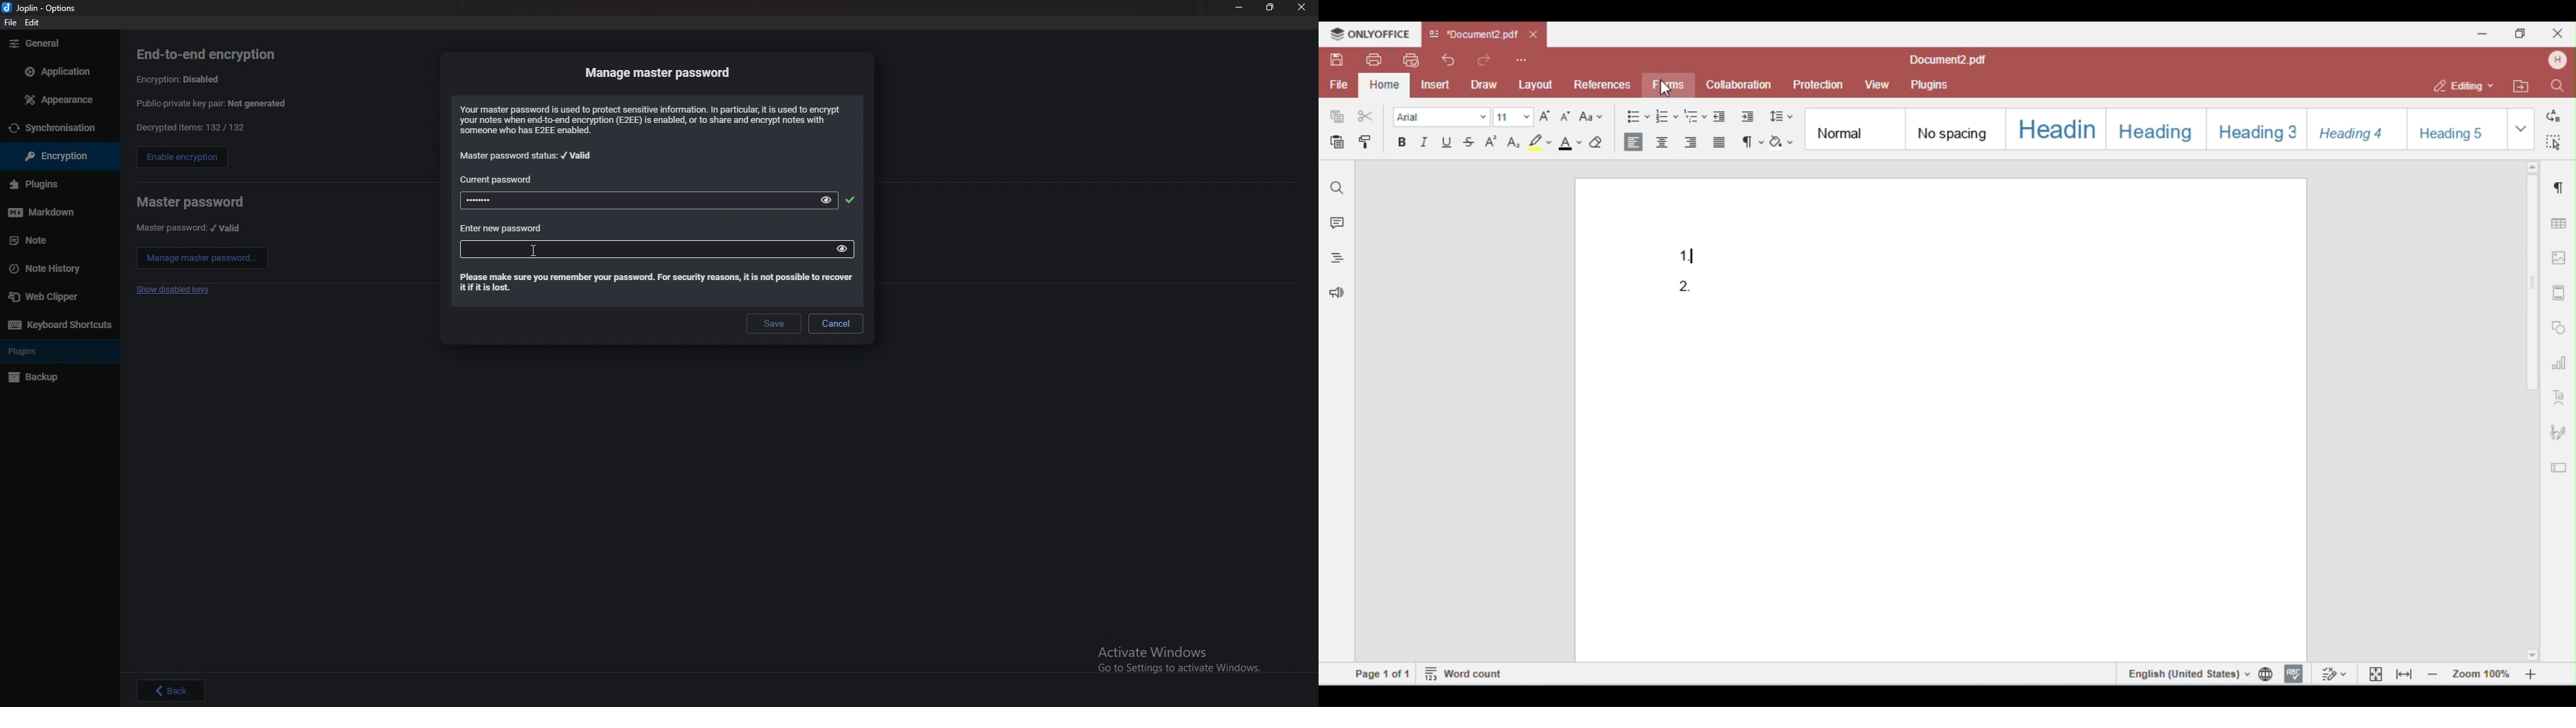 The image size is (2576, 728). I want to click on Activate Windows, so click(1178, 657).